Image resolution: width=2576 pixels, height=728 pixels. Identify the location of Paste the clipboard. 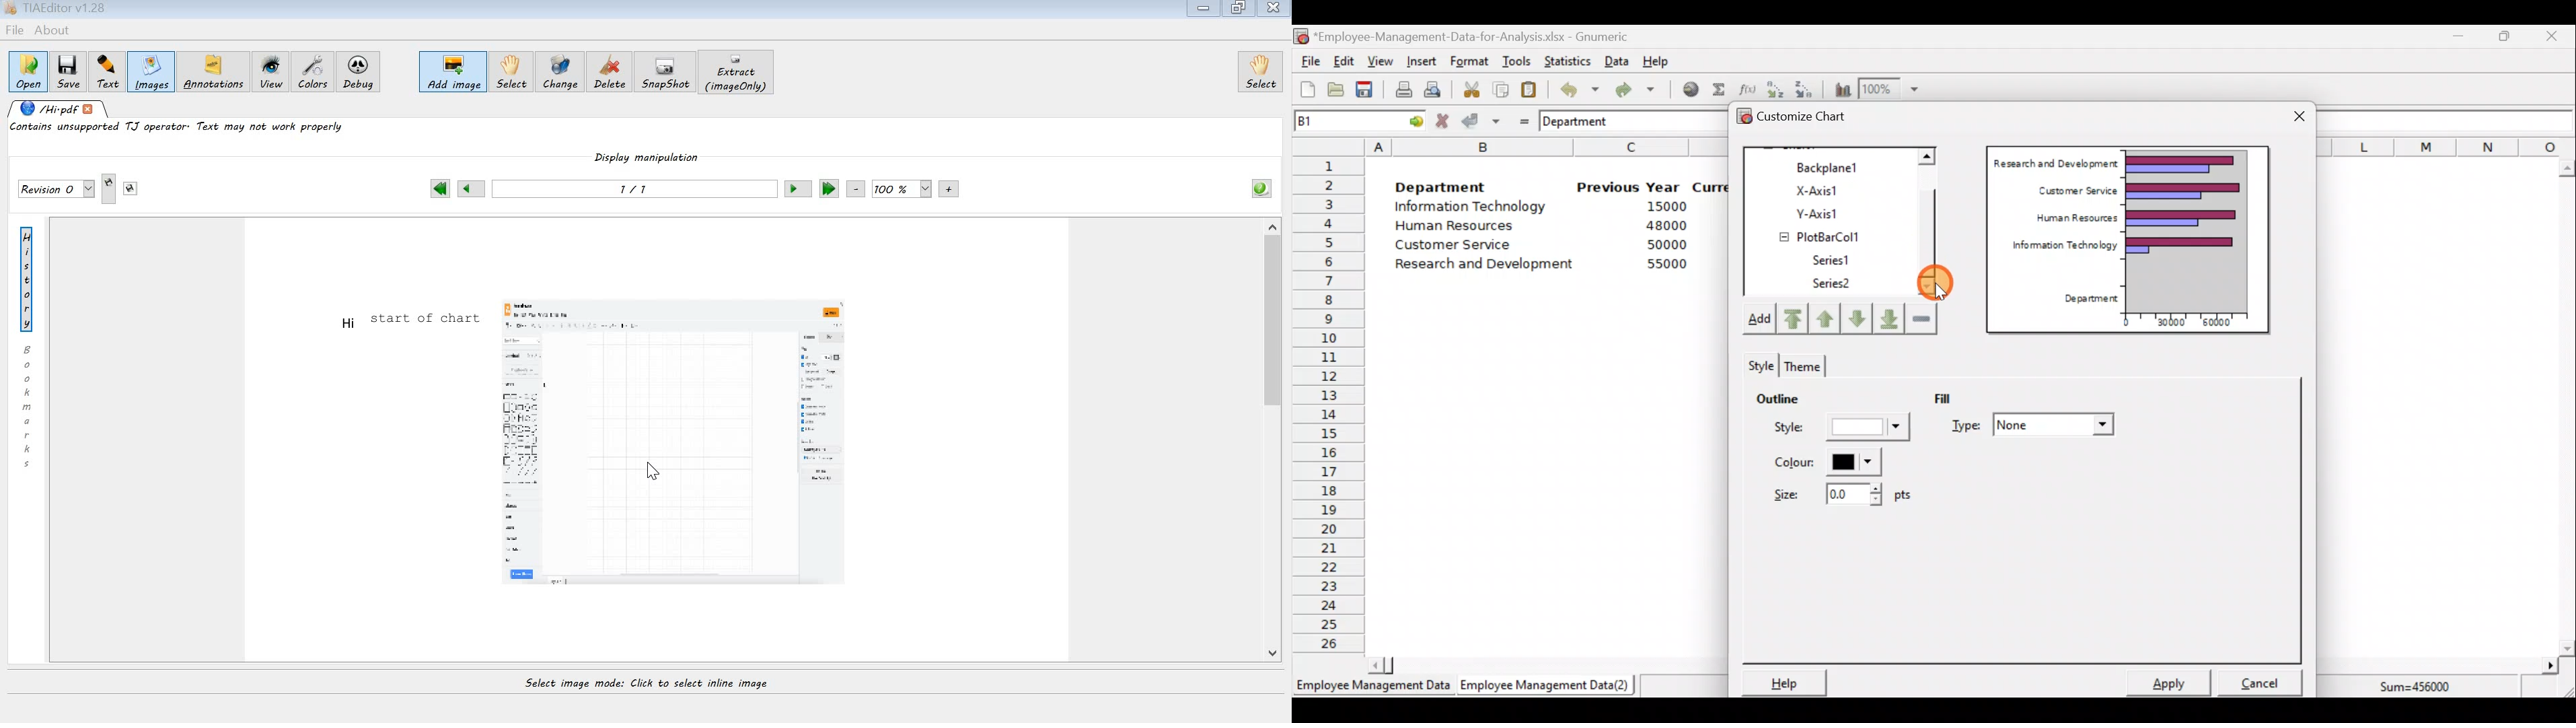
(1529, 89).